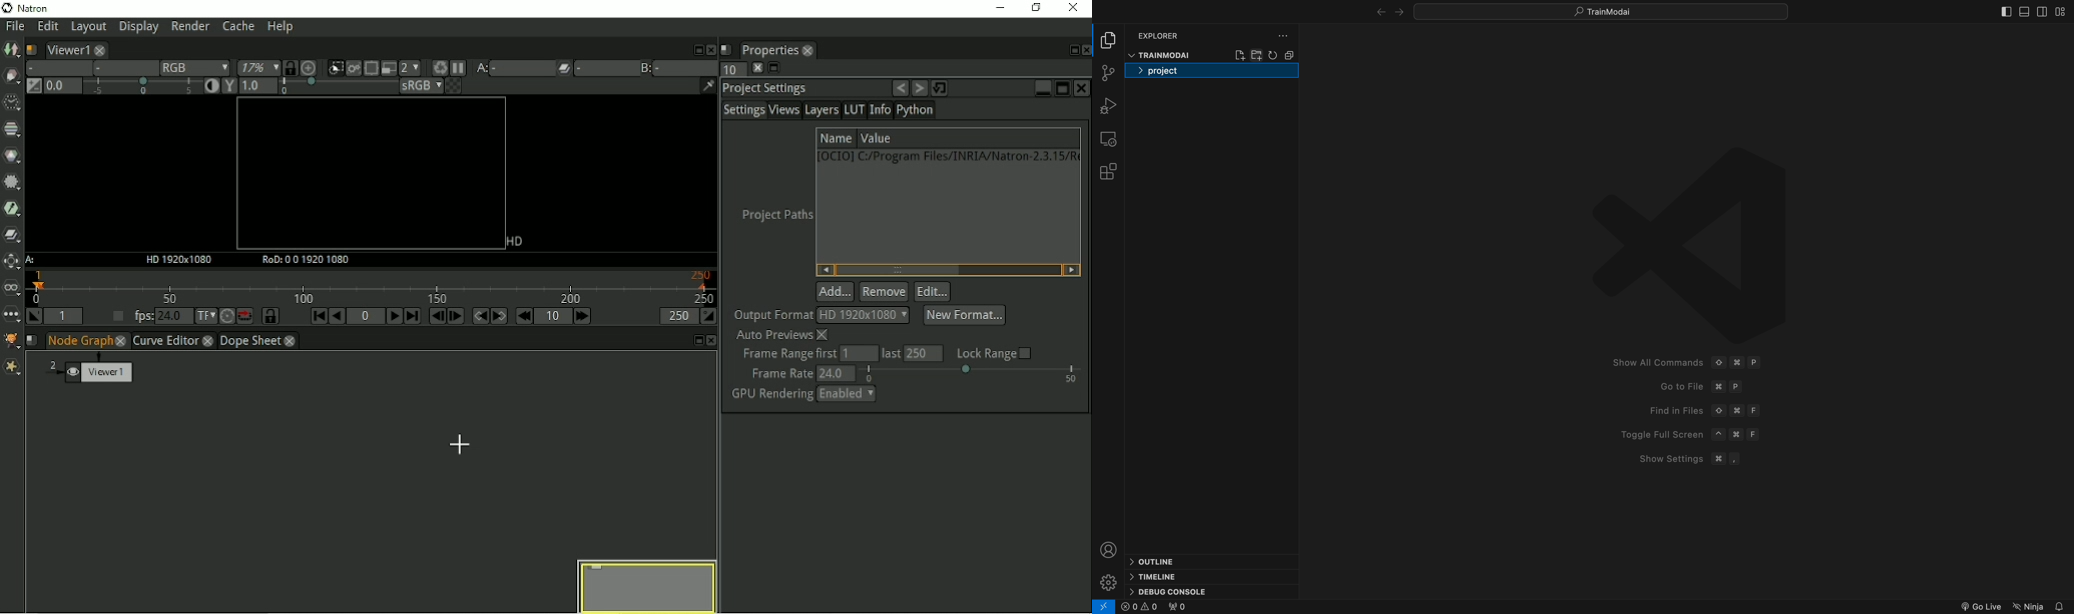  I want to click on Render, so click(193, 27).